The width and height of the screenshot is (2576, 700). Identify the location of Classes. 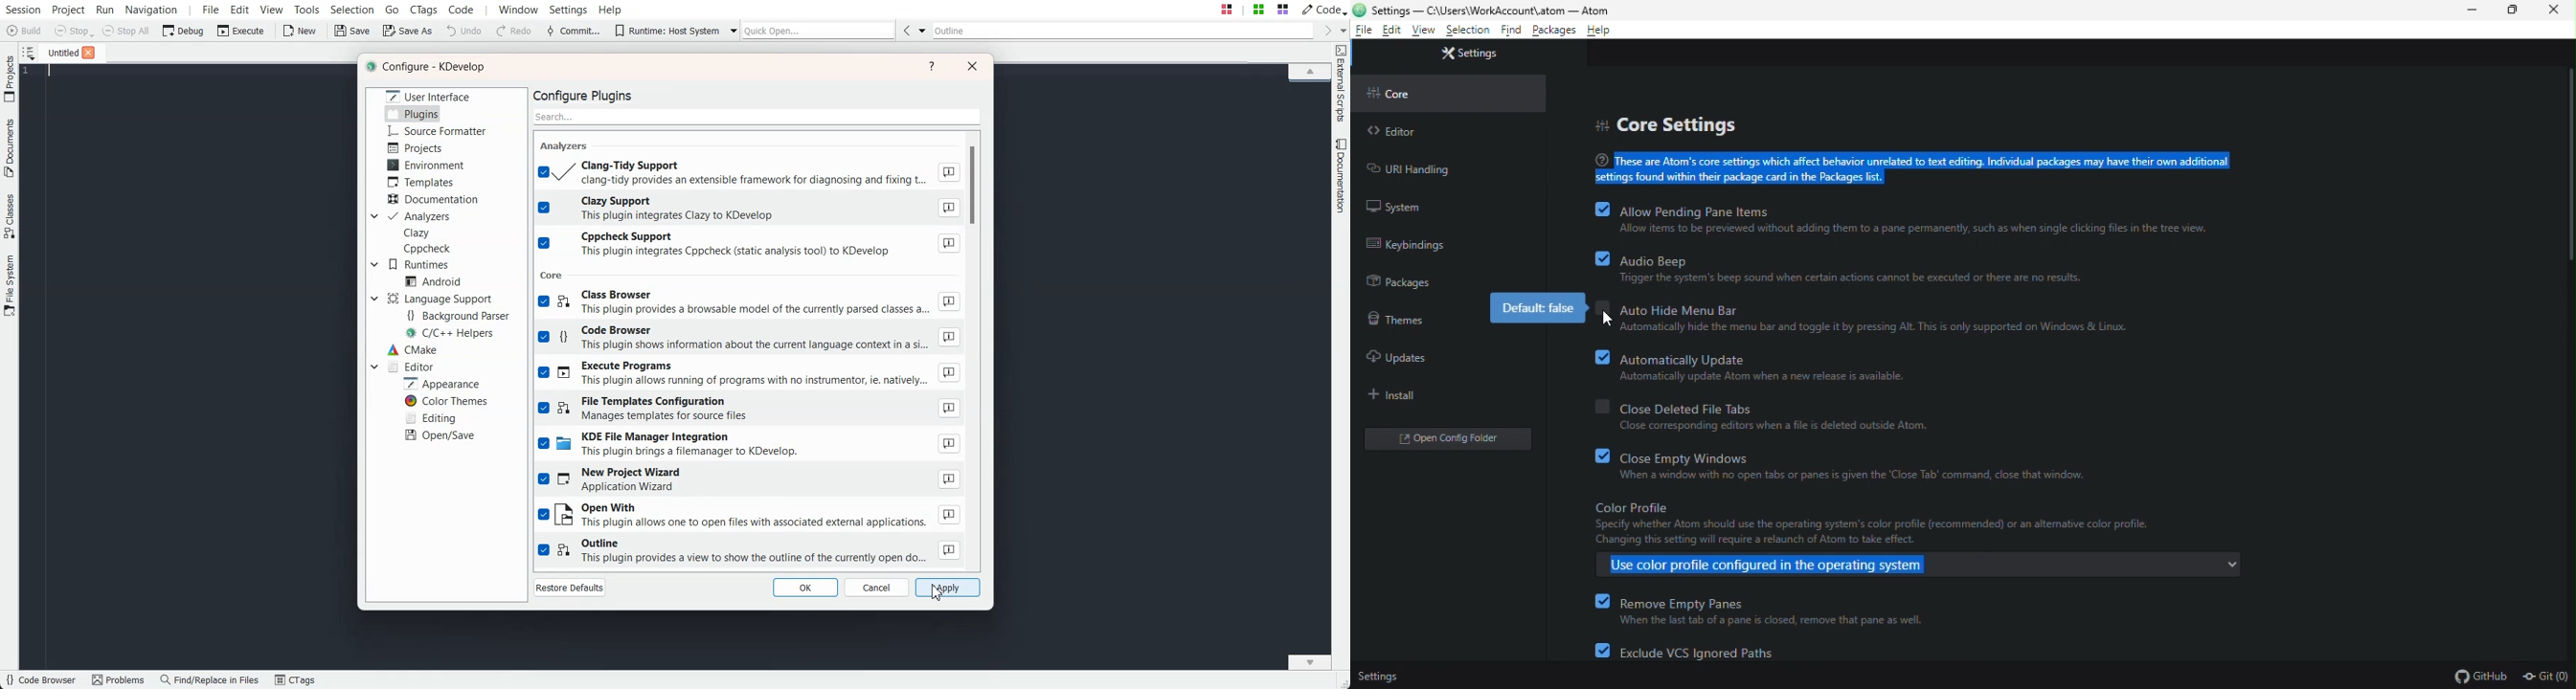
(10, 216).